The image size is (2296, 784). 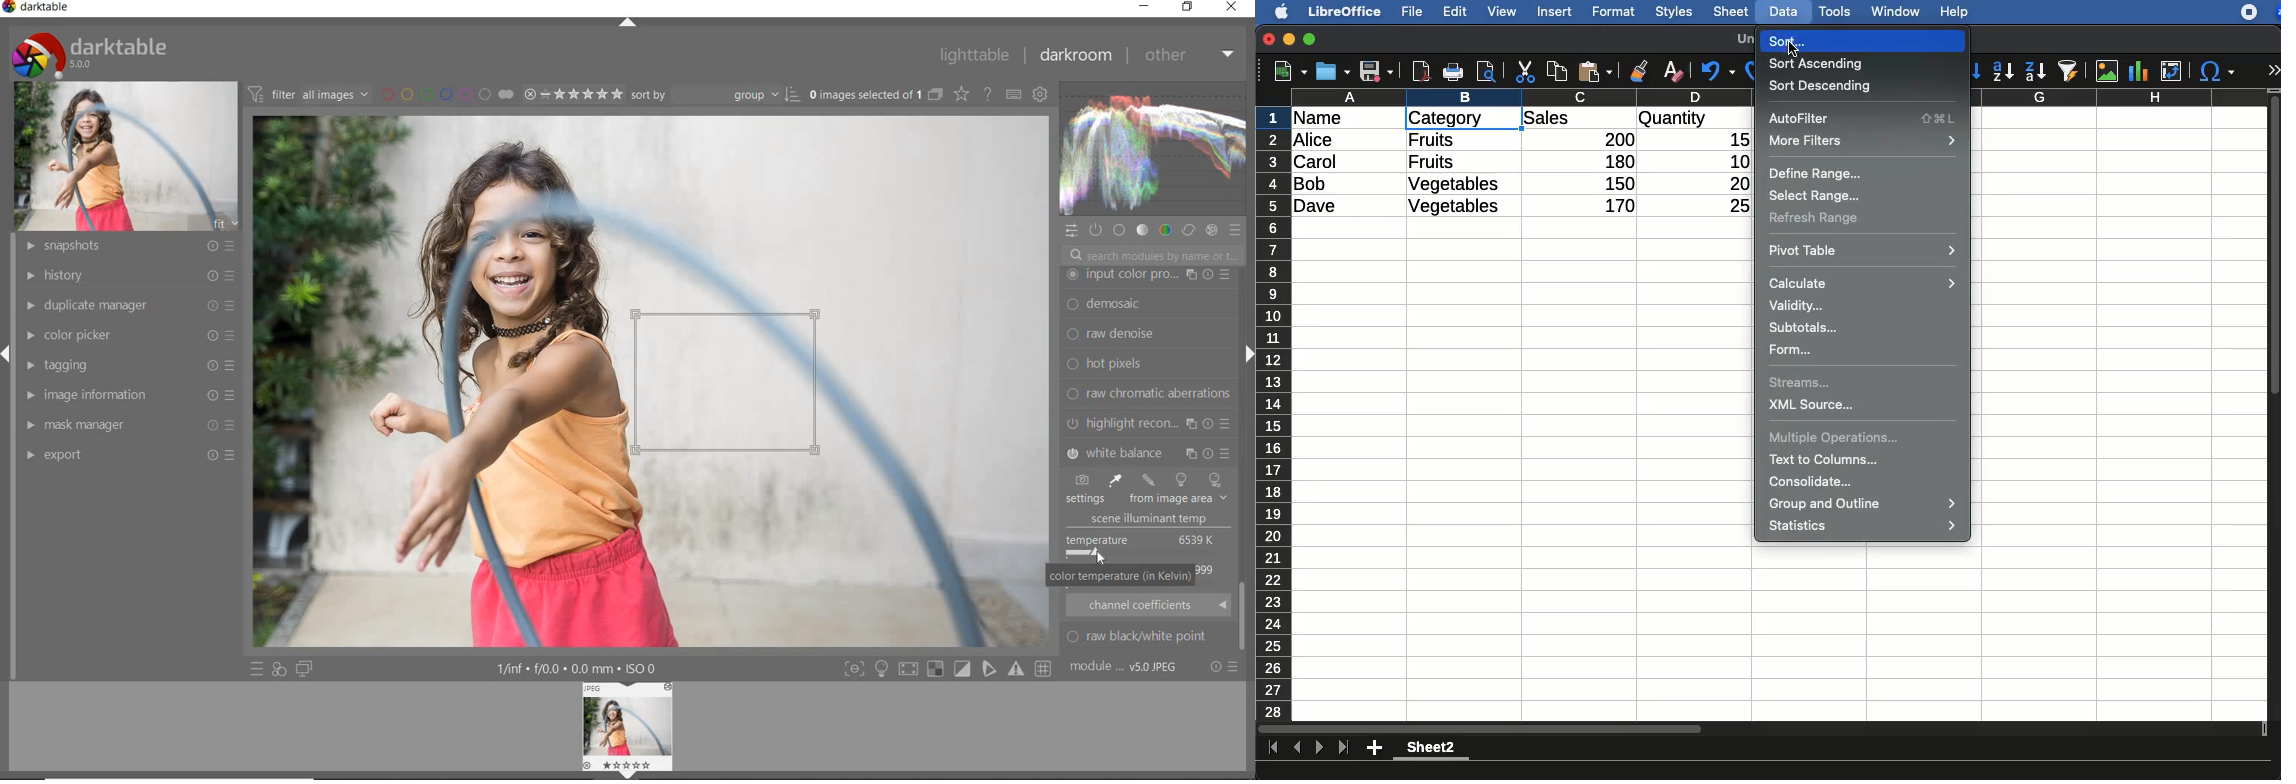 I want to click on xml source, so click(x=1814, y=407).